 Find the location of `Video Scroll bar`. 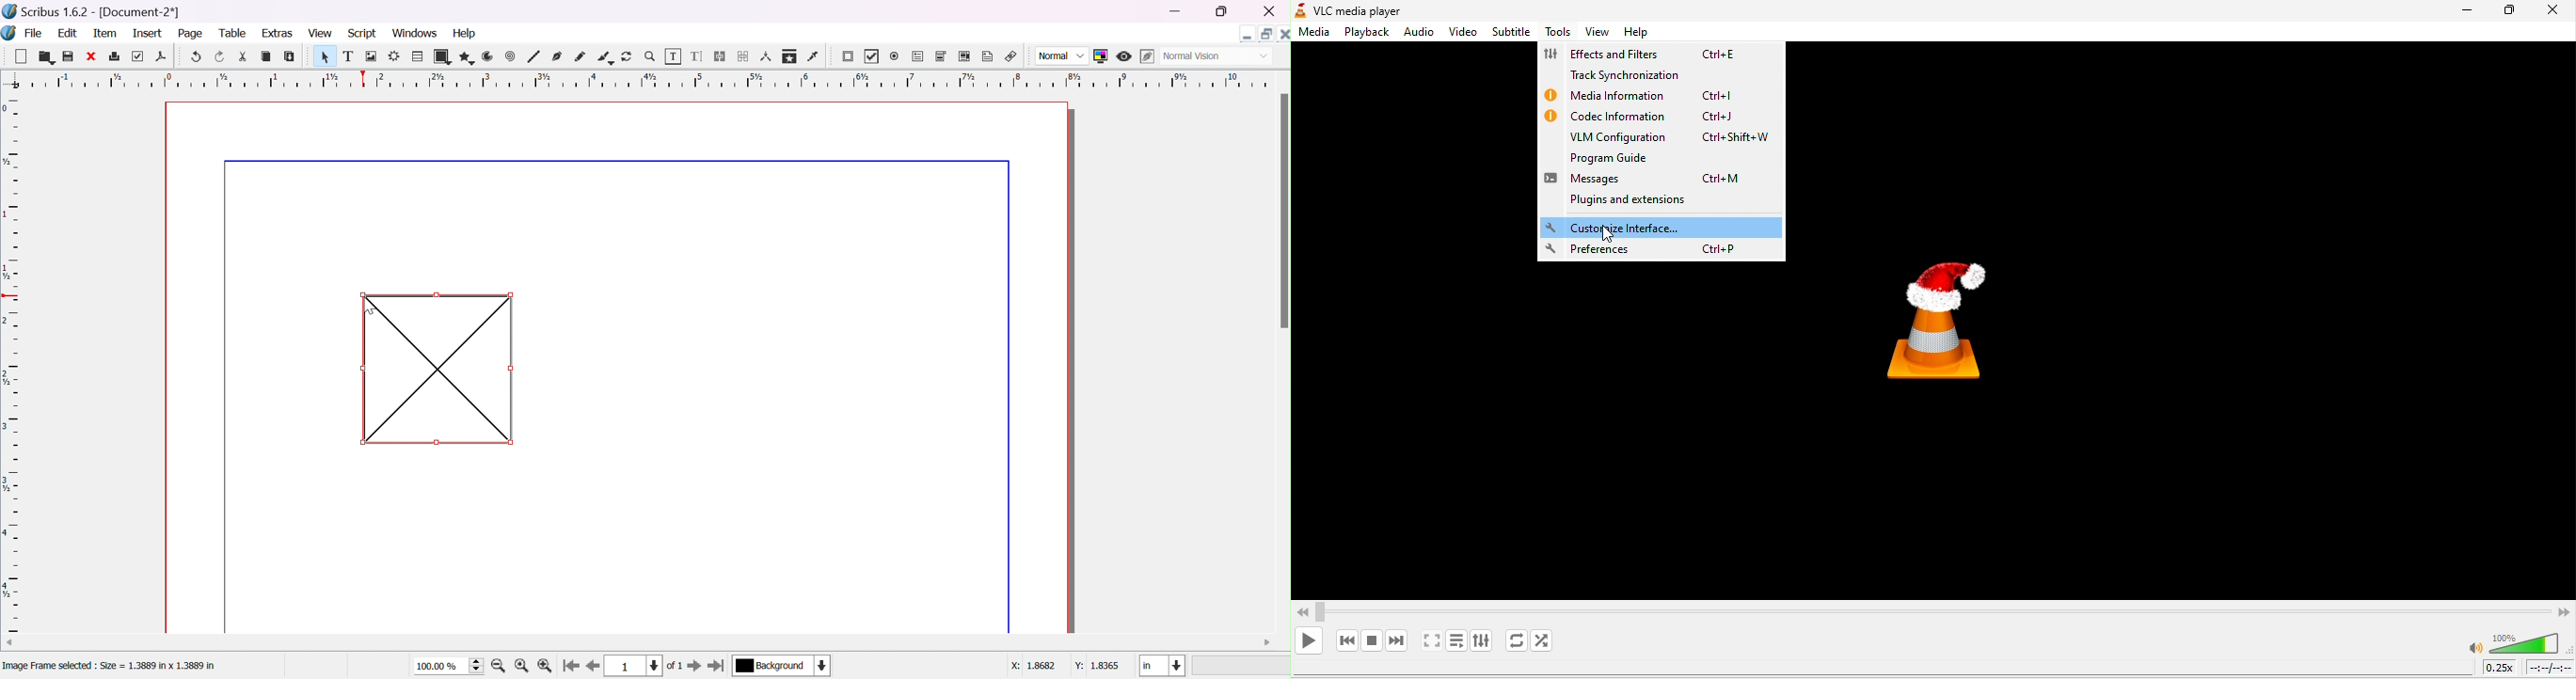

Video Scroll bar is located at coordinates (1932, 609).